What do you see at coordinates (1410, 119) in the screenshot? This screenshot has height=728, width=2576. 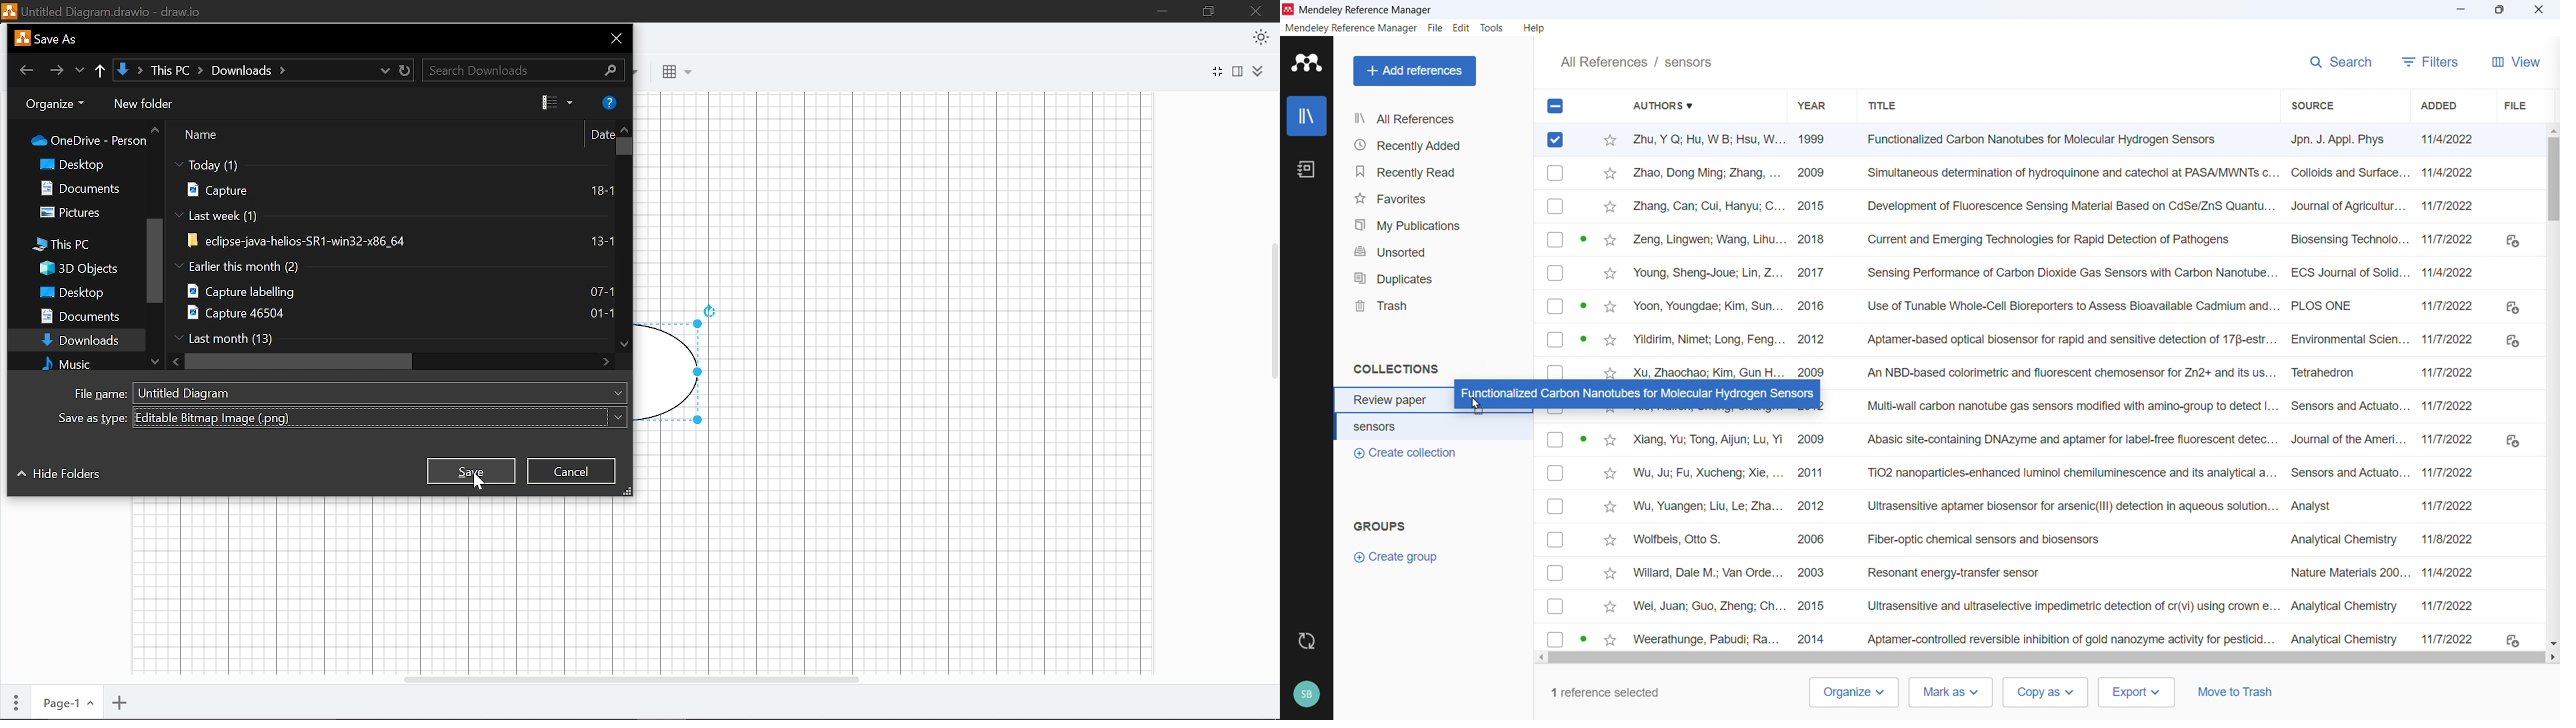 I see `All references ` at bounding box center [1410, 119].